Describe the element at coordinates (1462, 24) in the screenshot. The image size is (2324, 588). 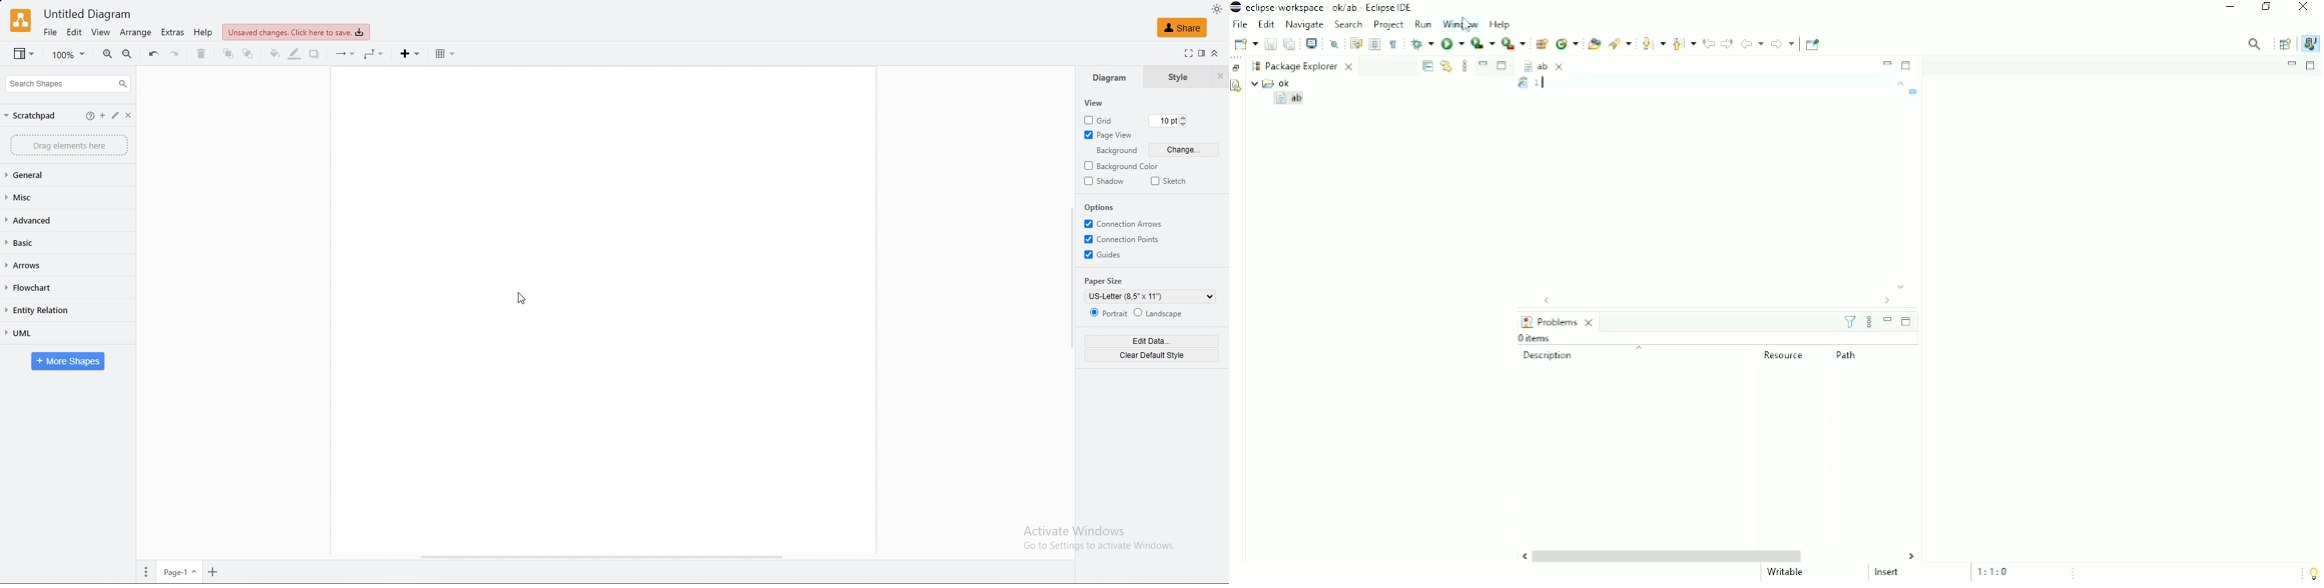
I see `Window` at that location.